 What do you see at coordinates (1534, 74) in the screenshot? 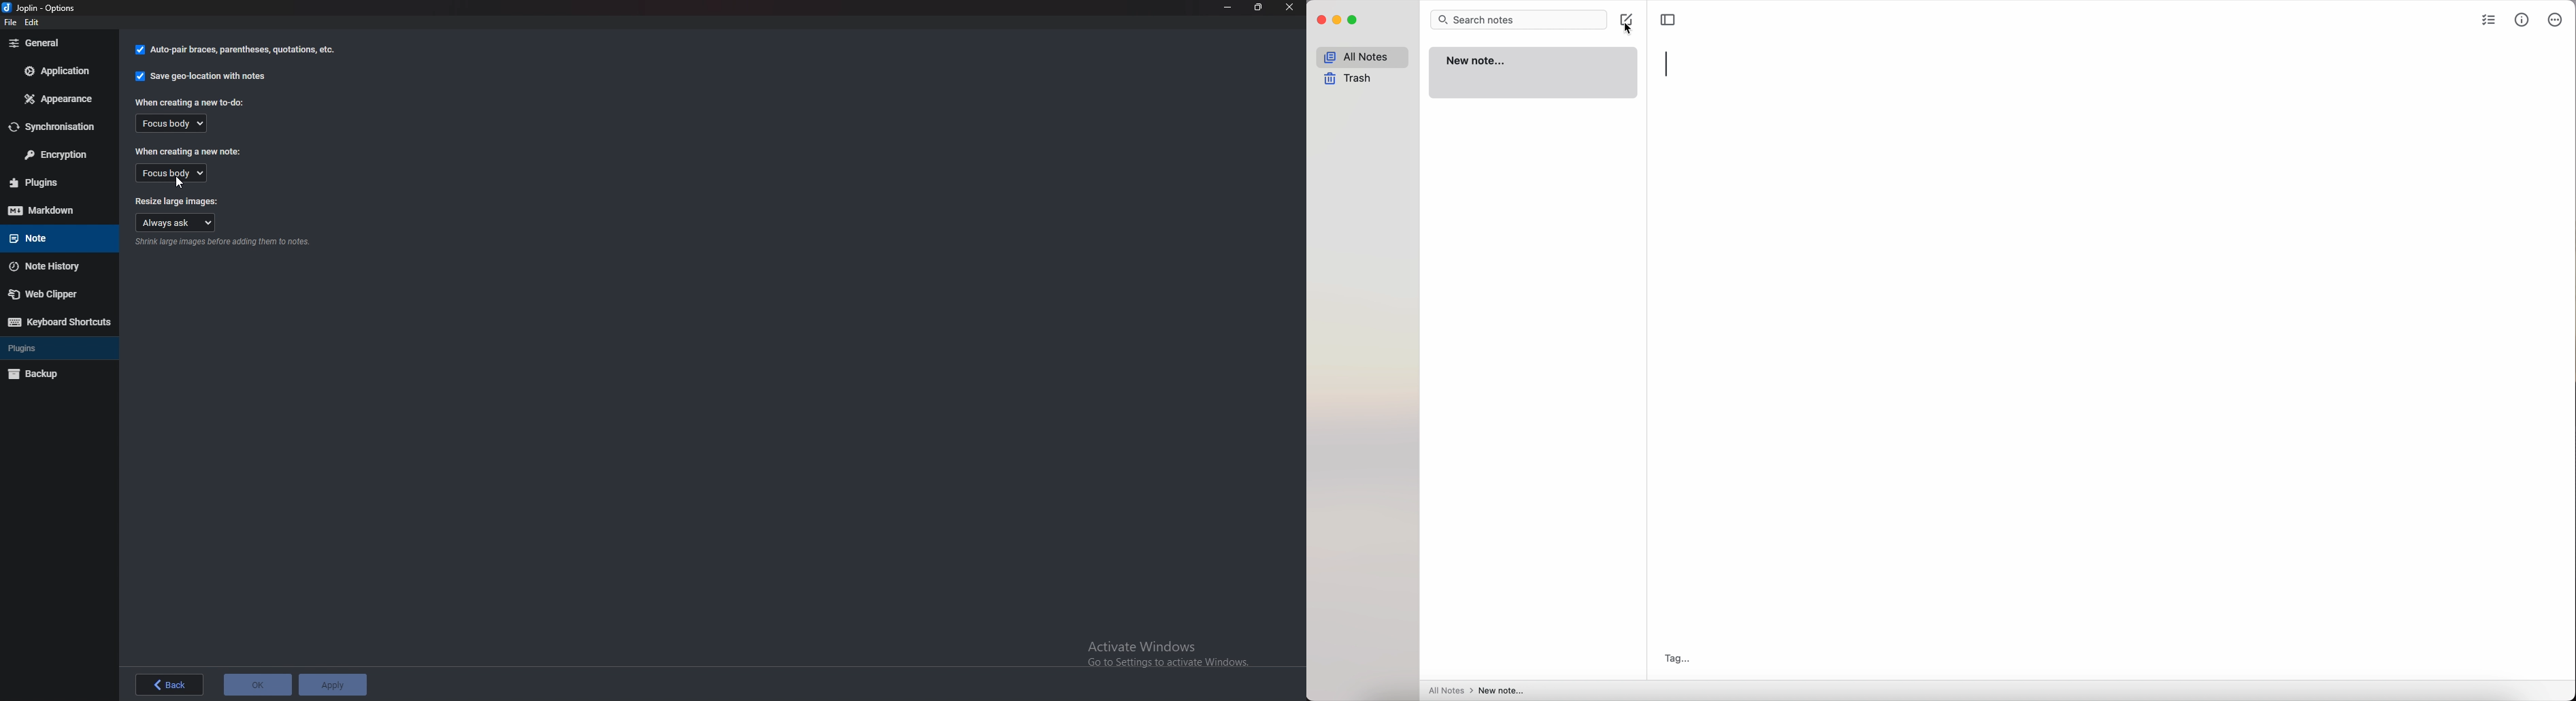
I see `new note` at bounding box center [1534, 74].